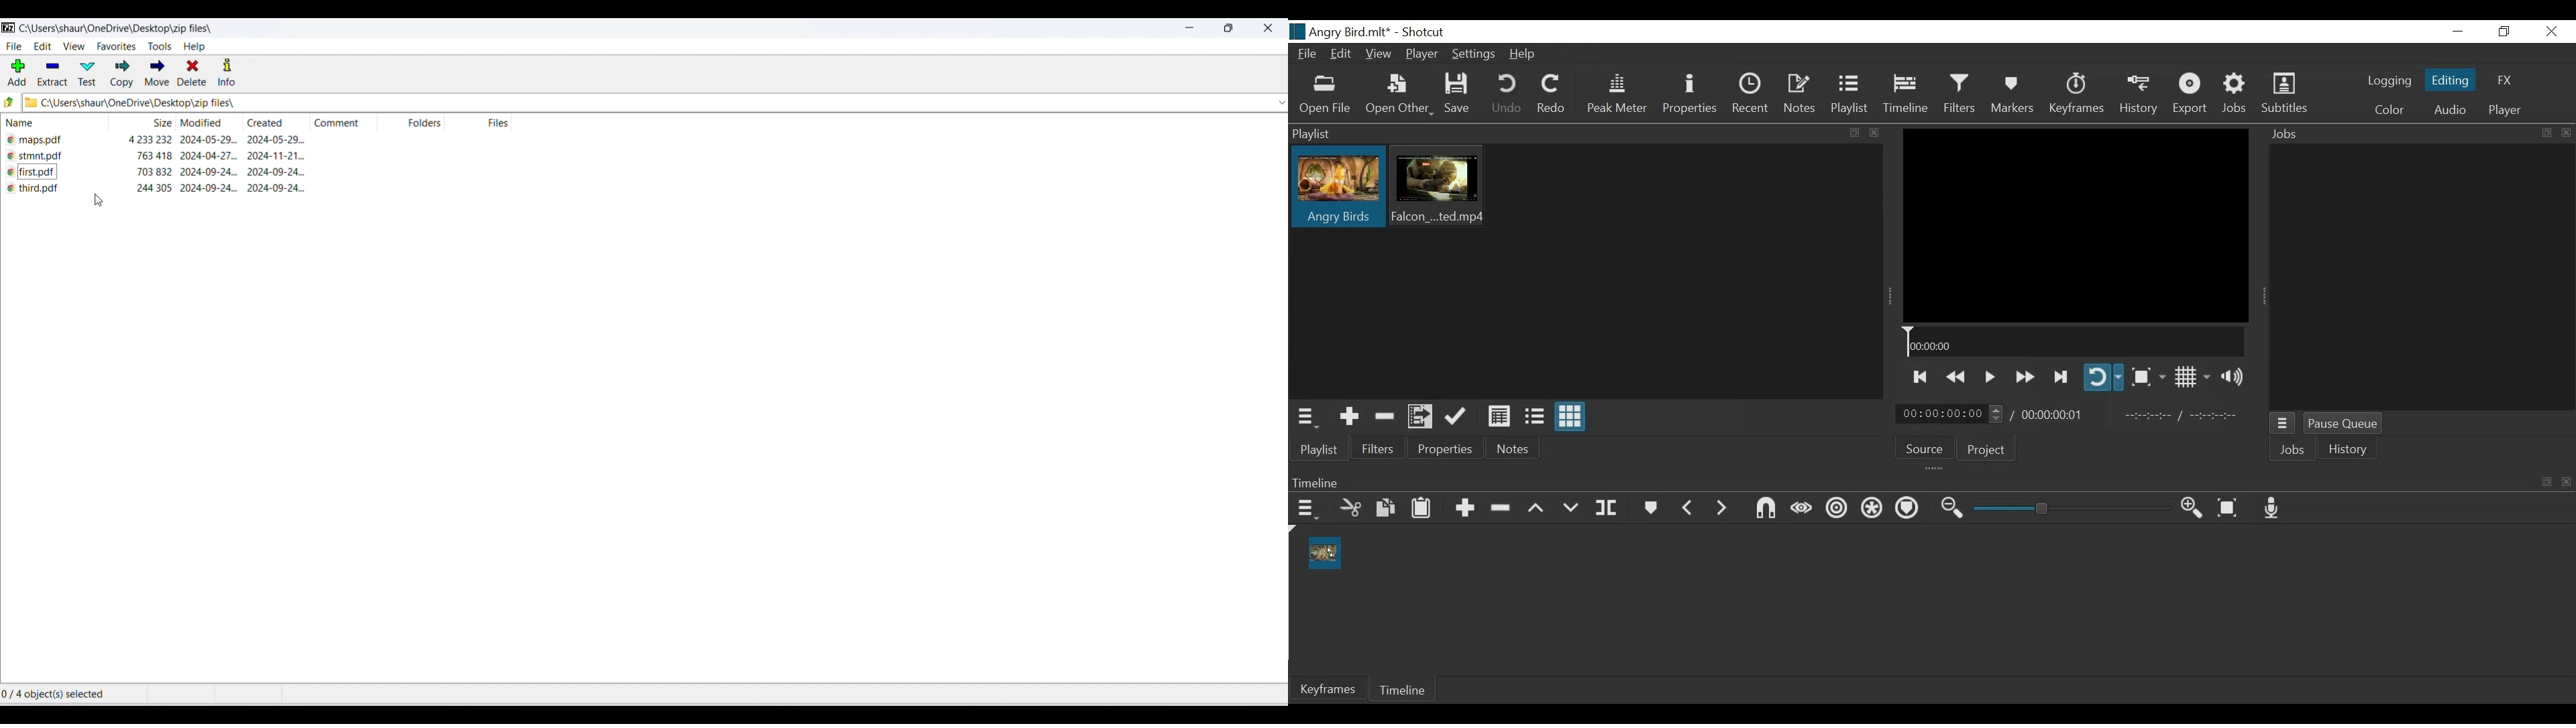 The image size is (2576, 728). Describe the element at coordinates (1617, 96) in the screenshot. I see `Peak Meter` at that location.